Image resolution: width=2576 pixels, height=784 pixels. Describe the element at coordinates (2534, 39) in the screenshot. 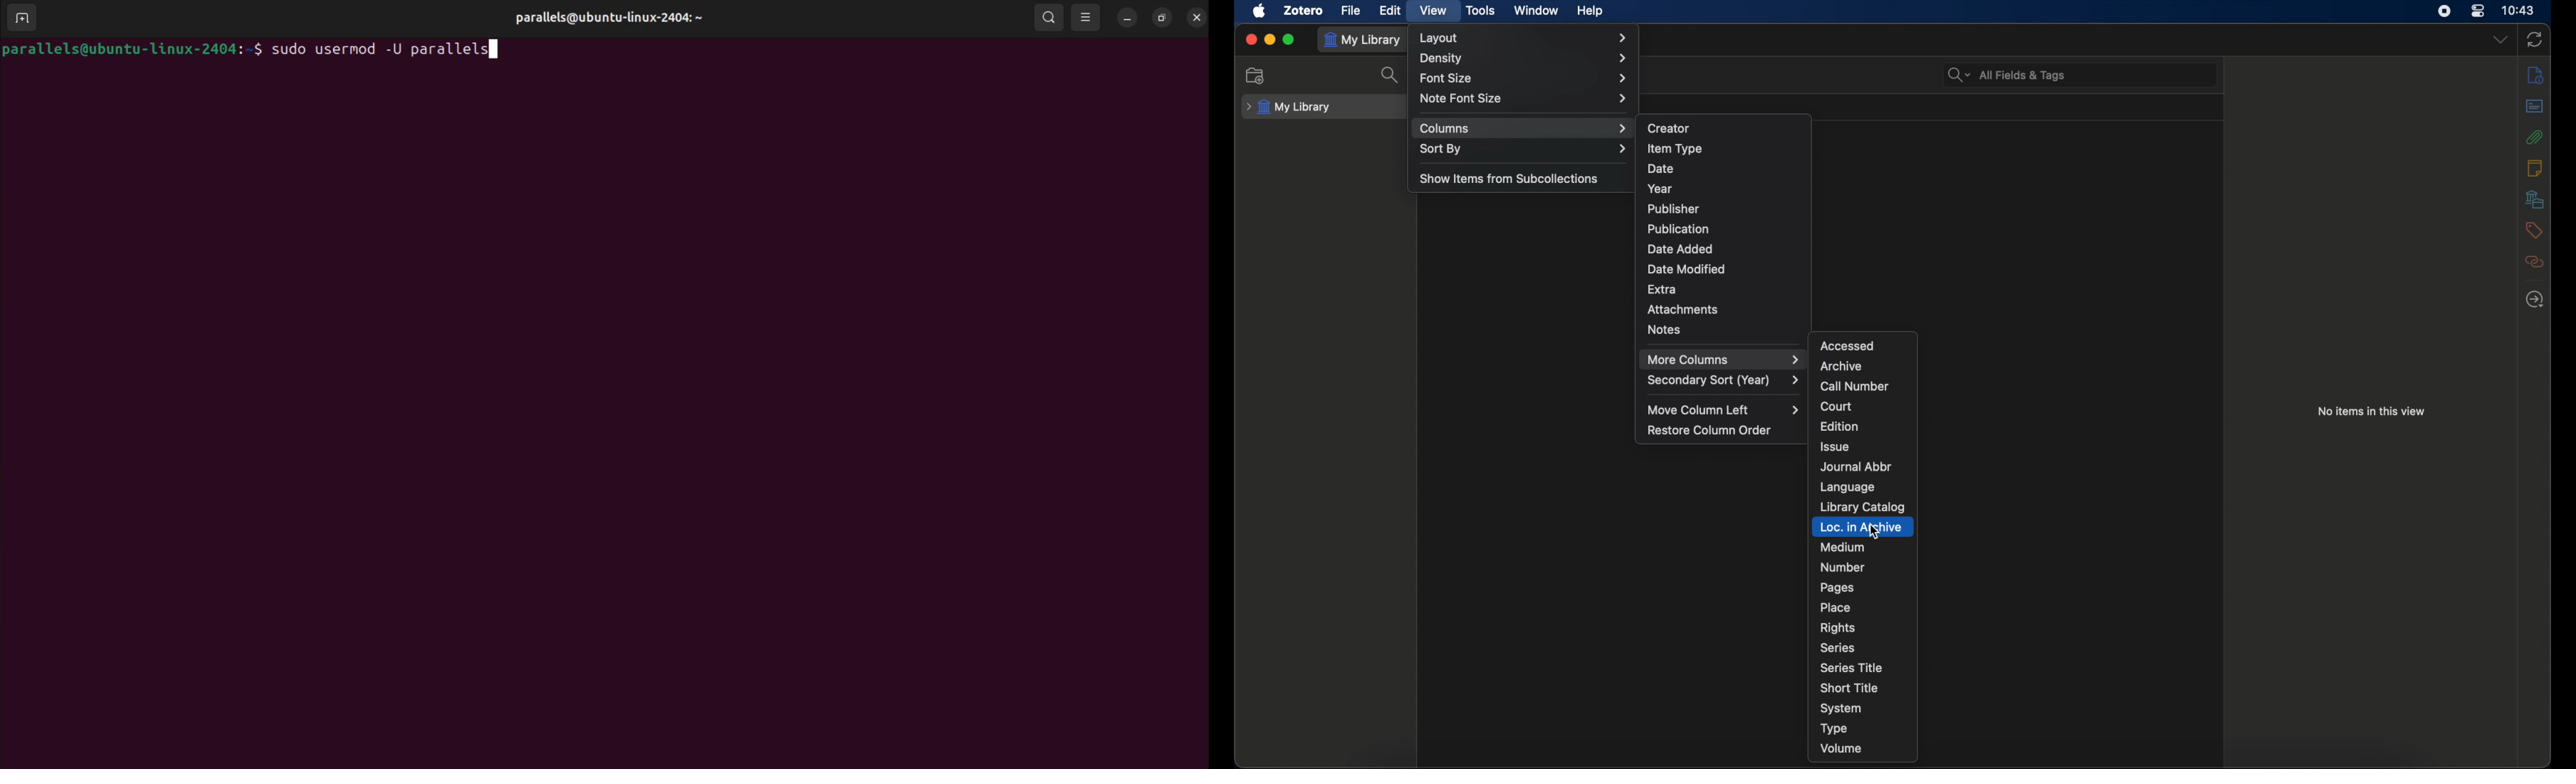

I see `sync` at that location.